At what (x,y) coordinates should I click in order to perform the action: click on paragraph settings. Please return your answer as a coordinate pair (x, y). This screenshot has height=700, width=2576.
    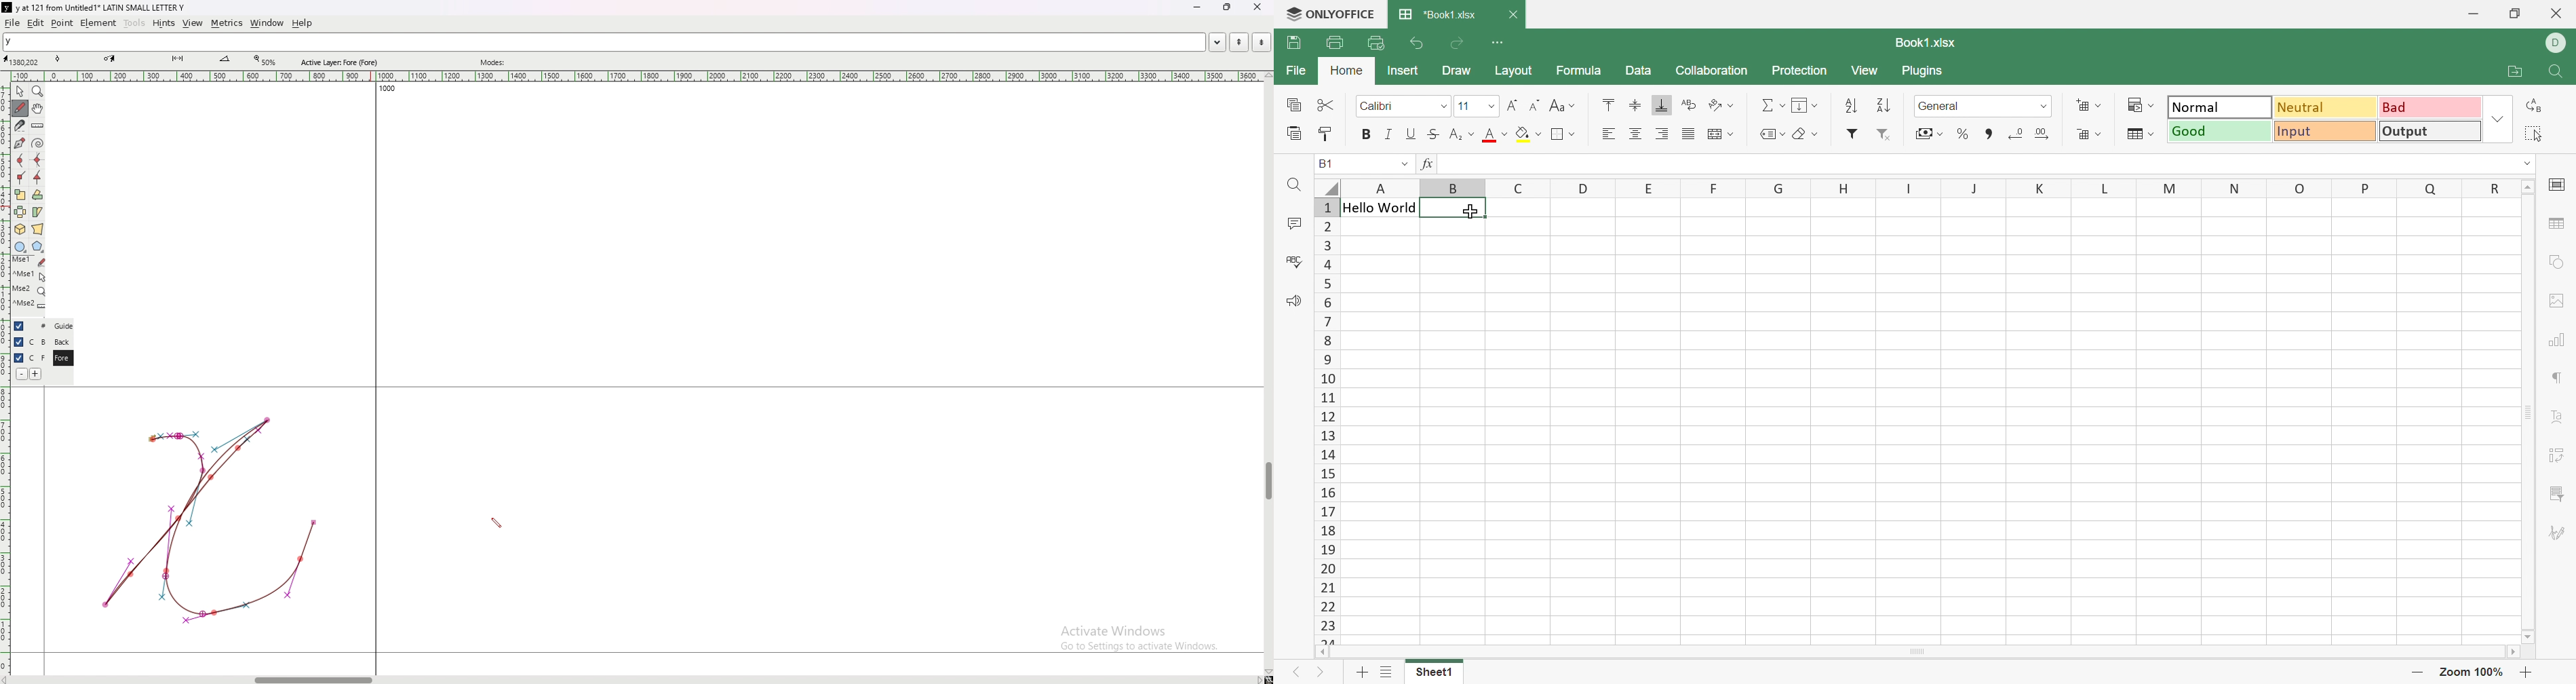
    Looking at the image, I should click on (2558, 377).